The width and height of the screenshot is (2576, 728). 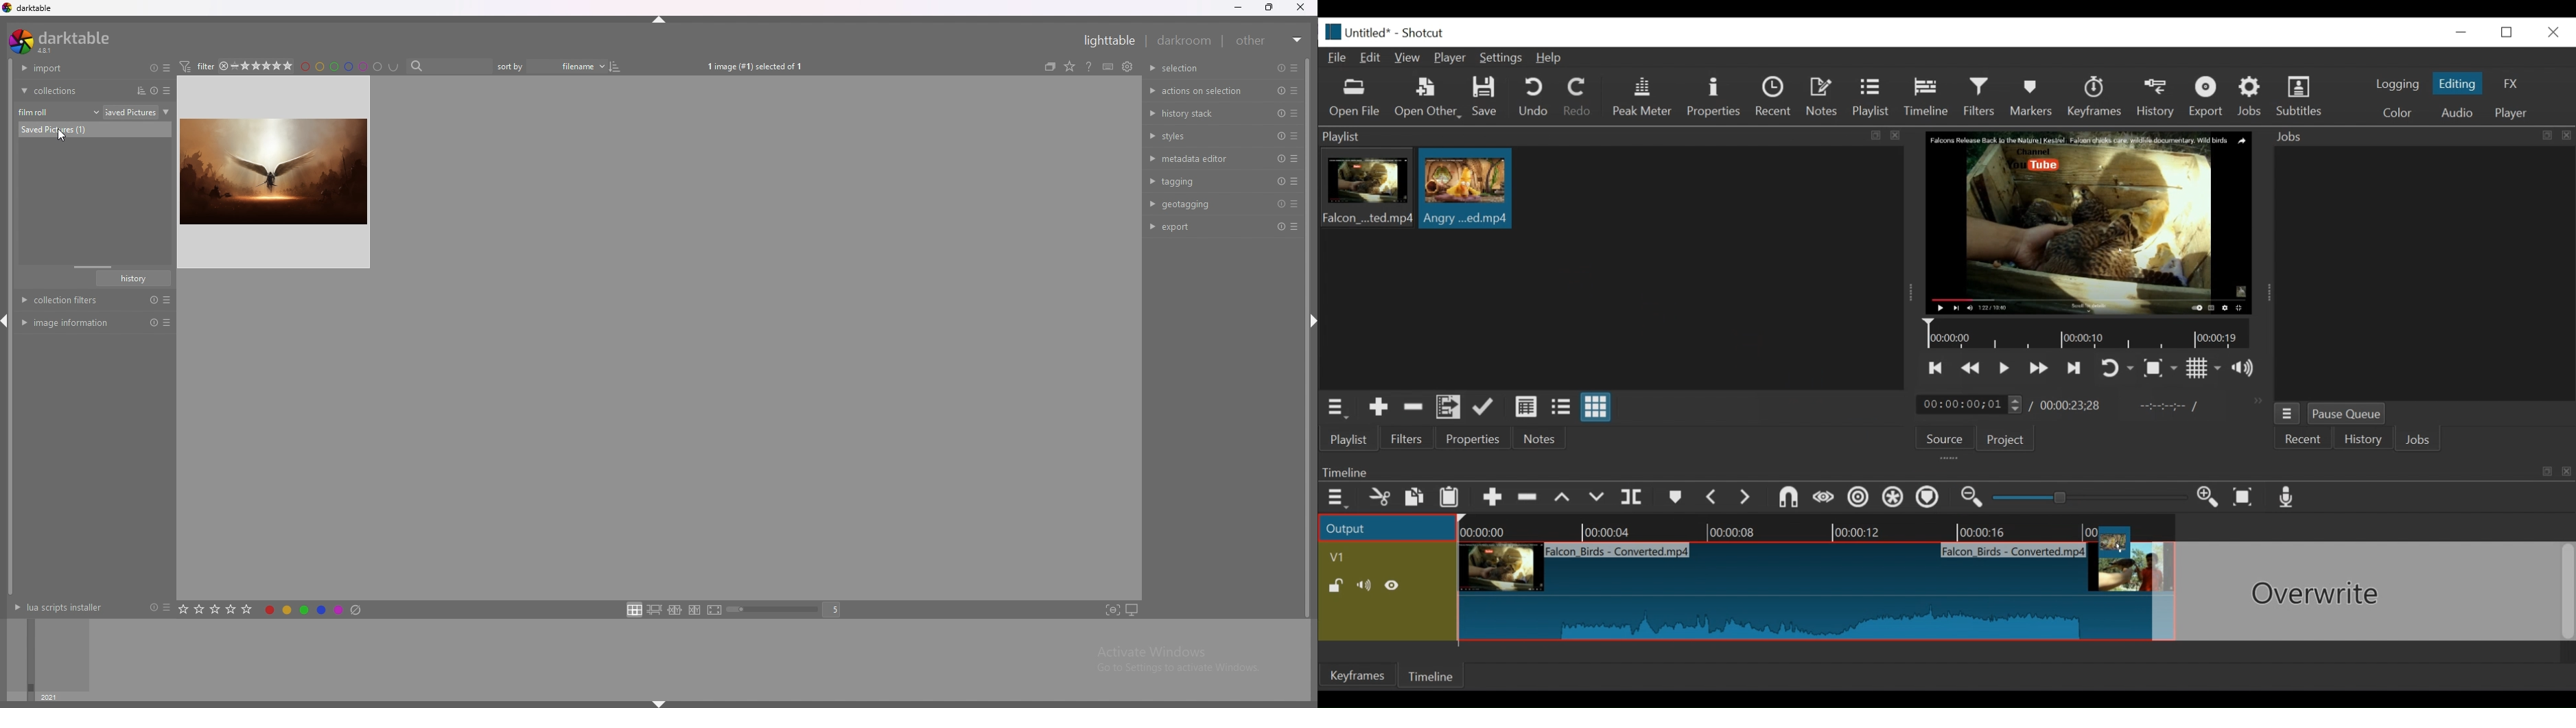 What do you see at coordinates (1790, 499) in the screenshot?
I see `snap` at bounding box center [1790, 499].